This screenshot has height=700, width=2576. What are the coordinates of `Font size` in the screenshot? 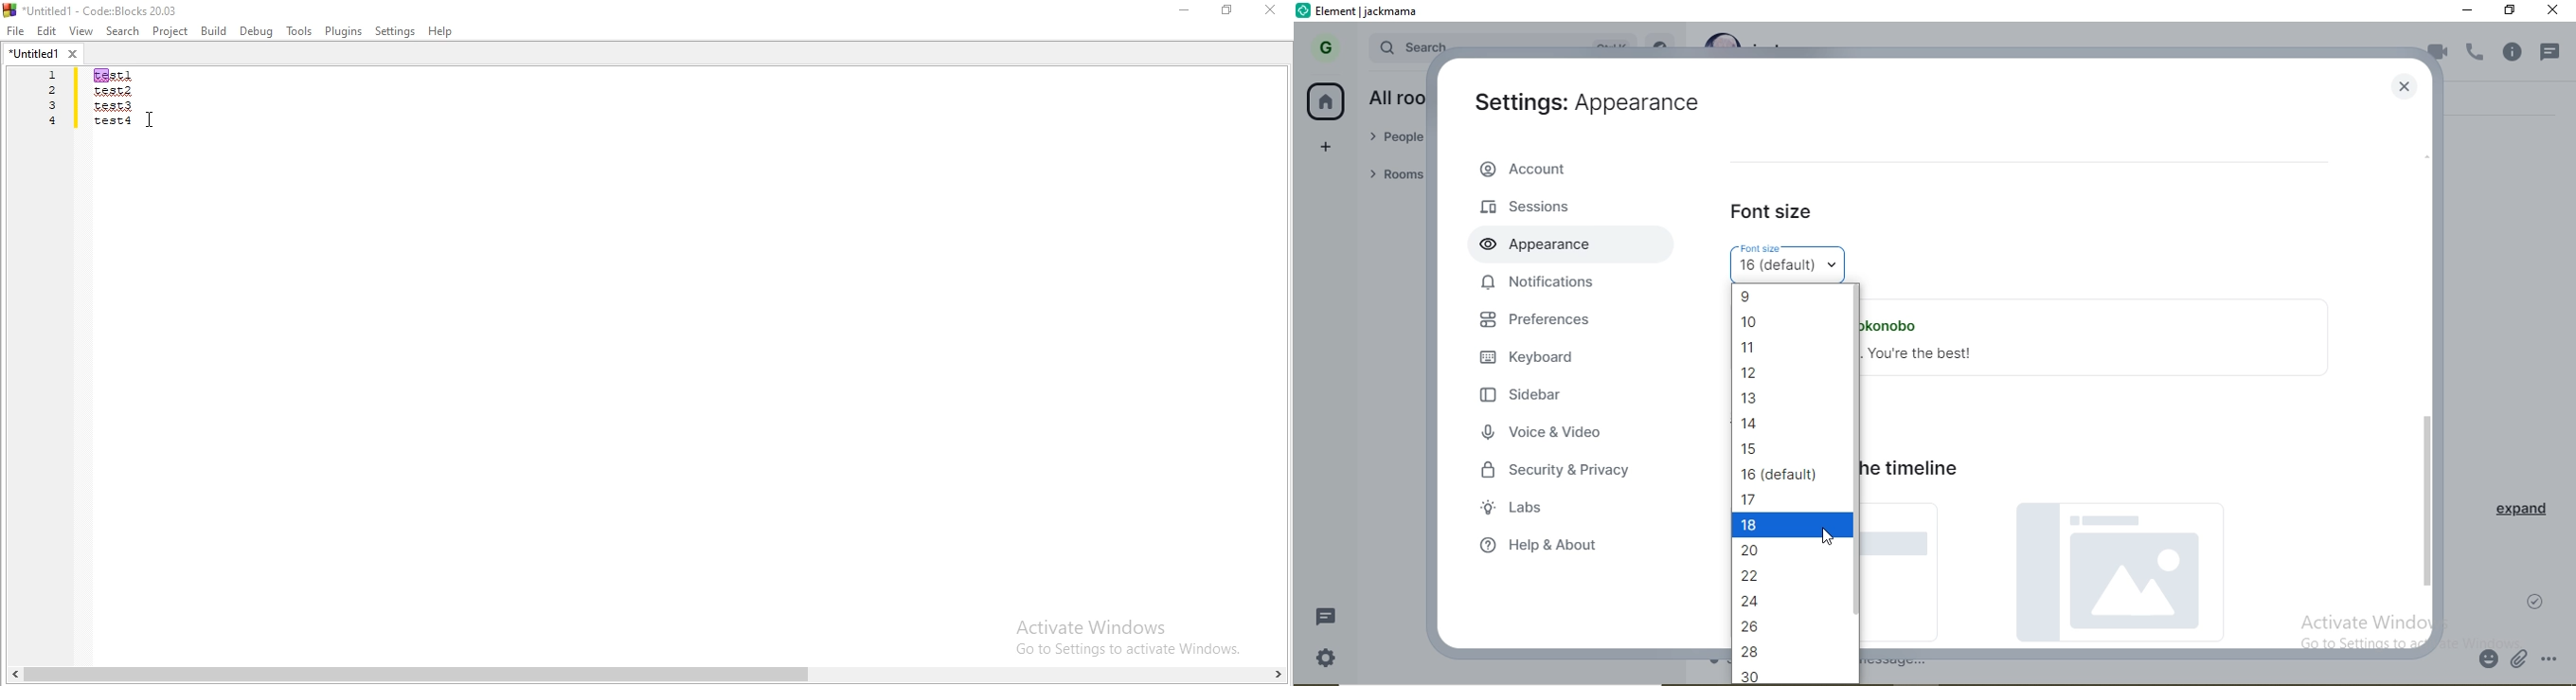 It's located at (1766, 247).